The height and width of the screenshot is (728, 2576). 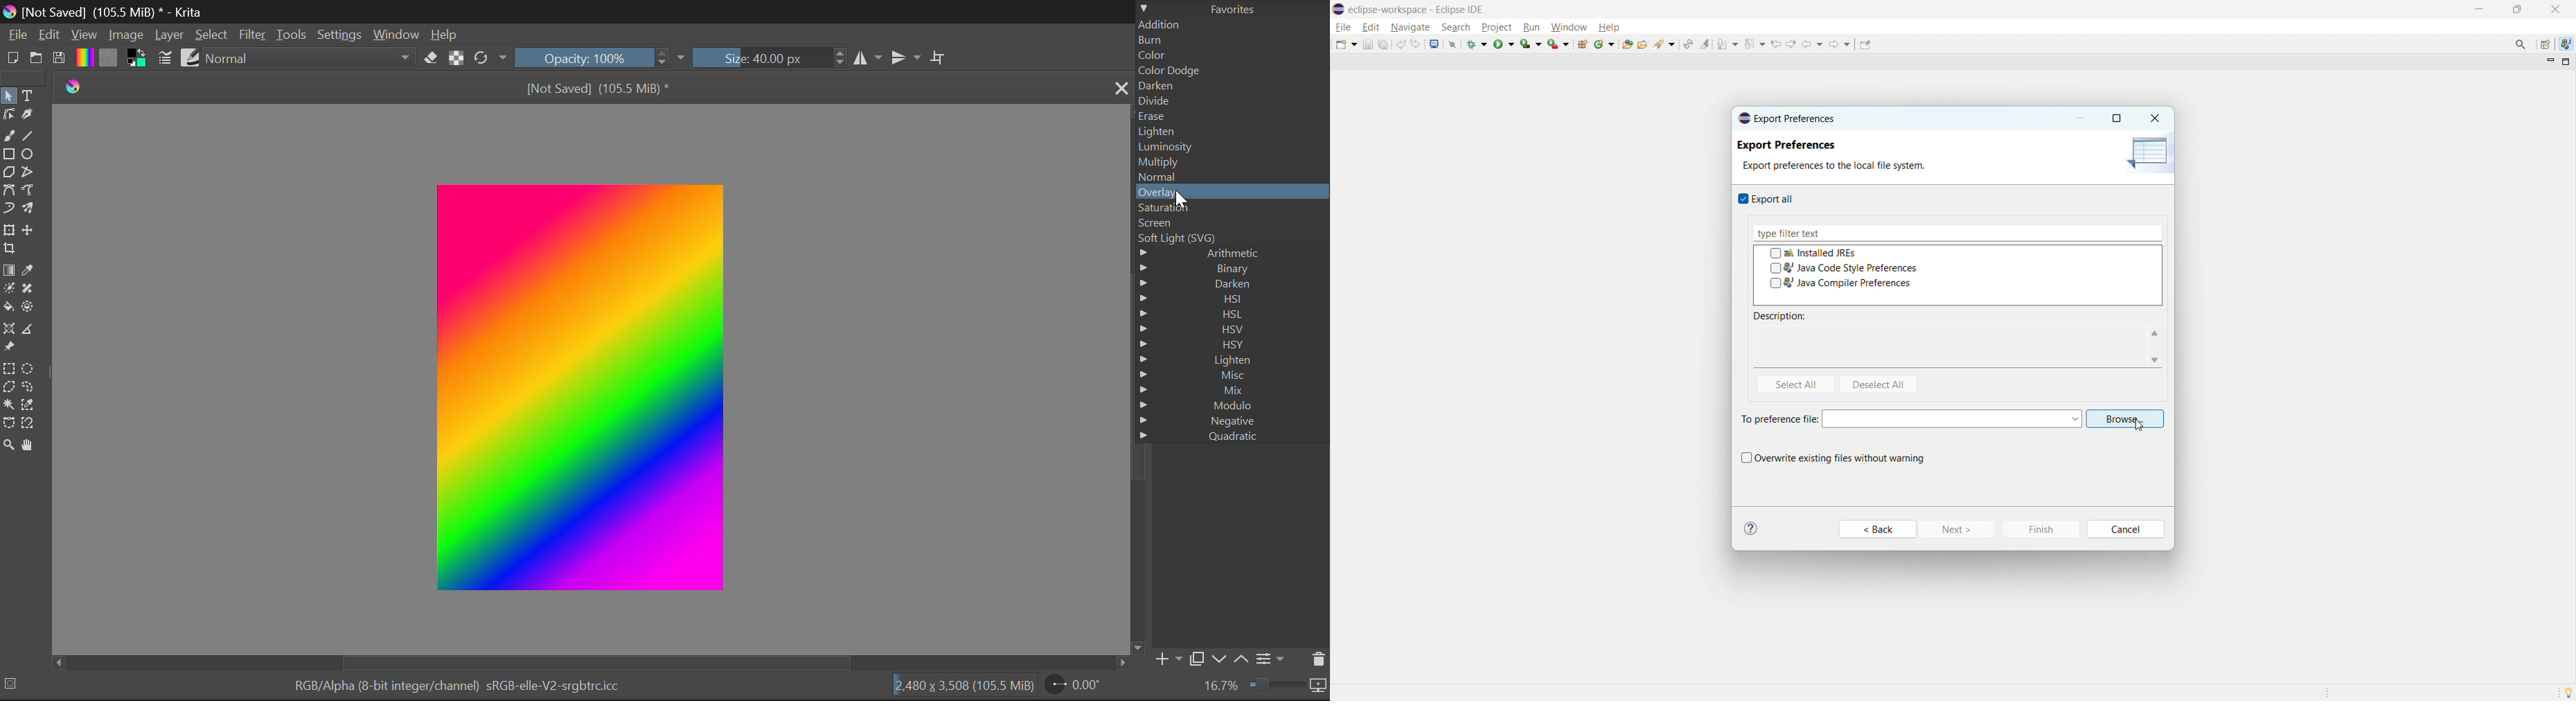 I want to click on Measurements, so click(x=32, y=329).